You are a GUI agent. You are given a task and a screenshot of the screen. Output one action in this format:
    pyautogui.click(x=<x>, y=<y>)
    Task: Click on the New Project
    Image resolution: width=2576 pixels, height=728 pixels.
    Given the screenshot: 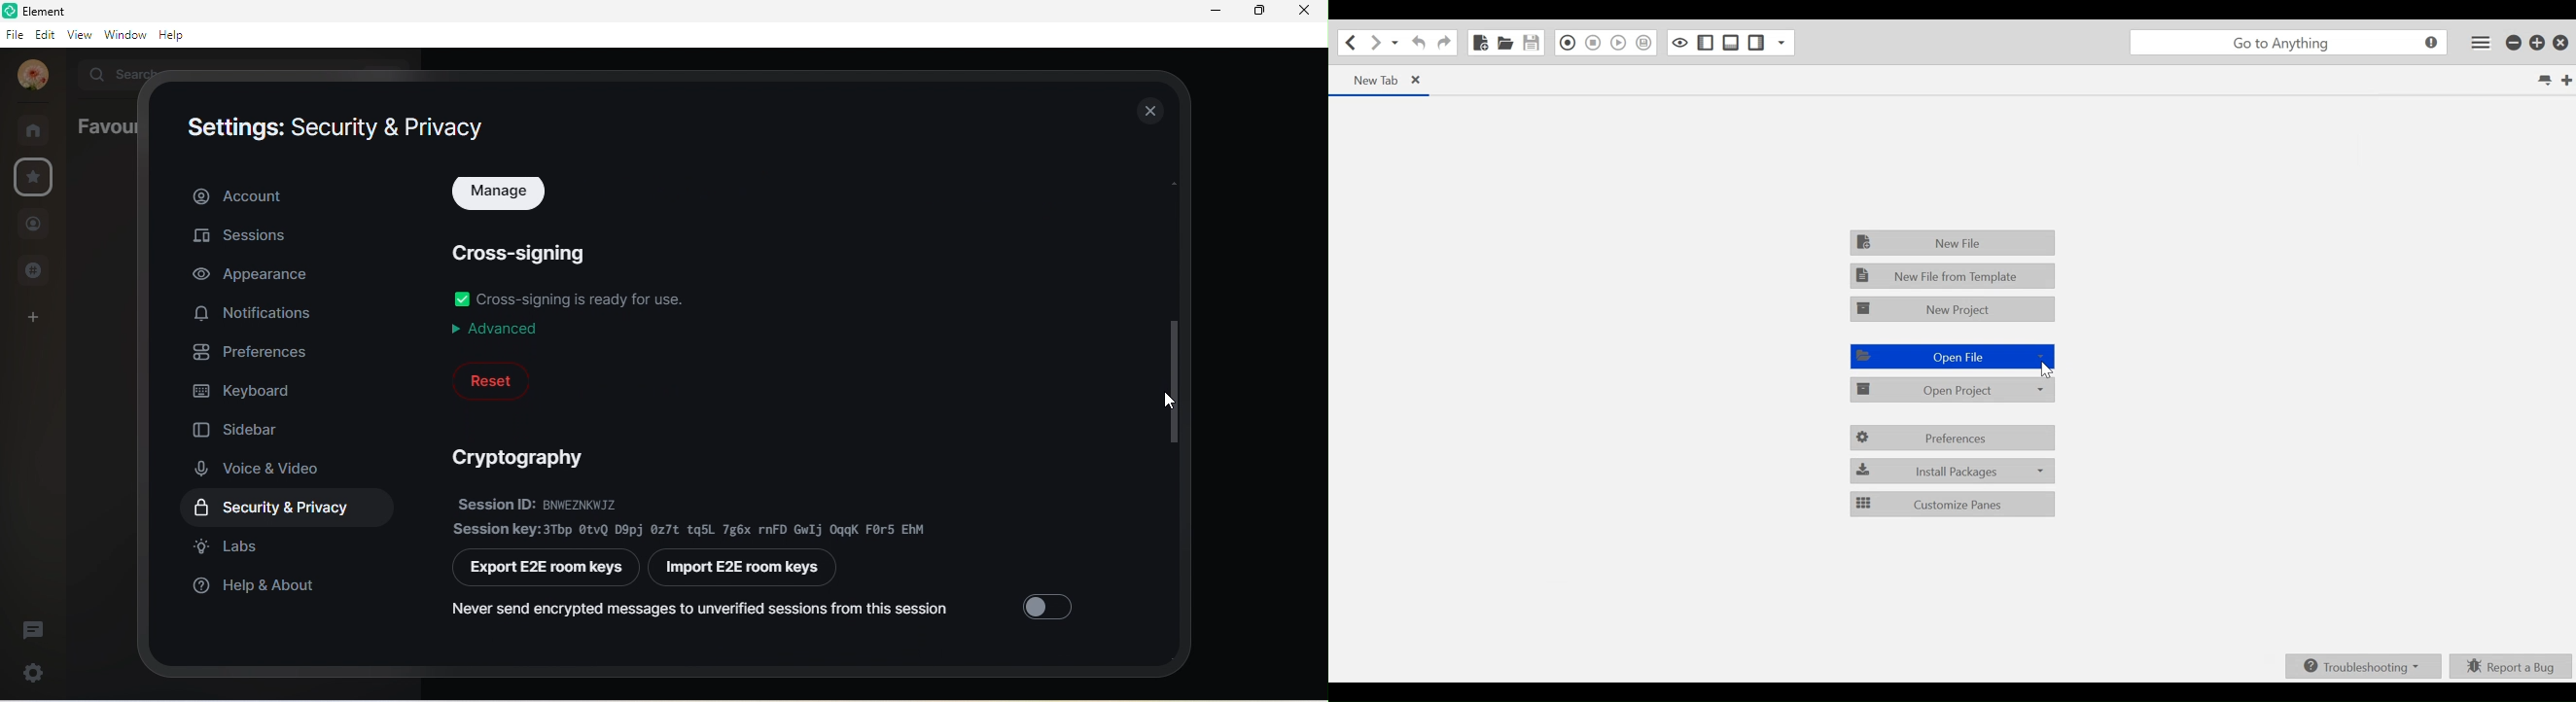 What is the action you would take?
    pyautogui.click(x=1954, y=309)
    